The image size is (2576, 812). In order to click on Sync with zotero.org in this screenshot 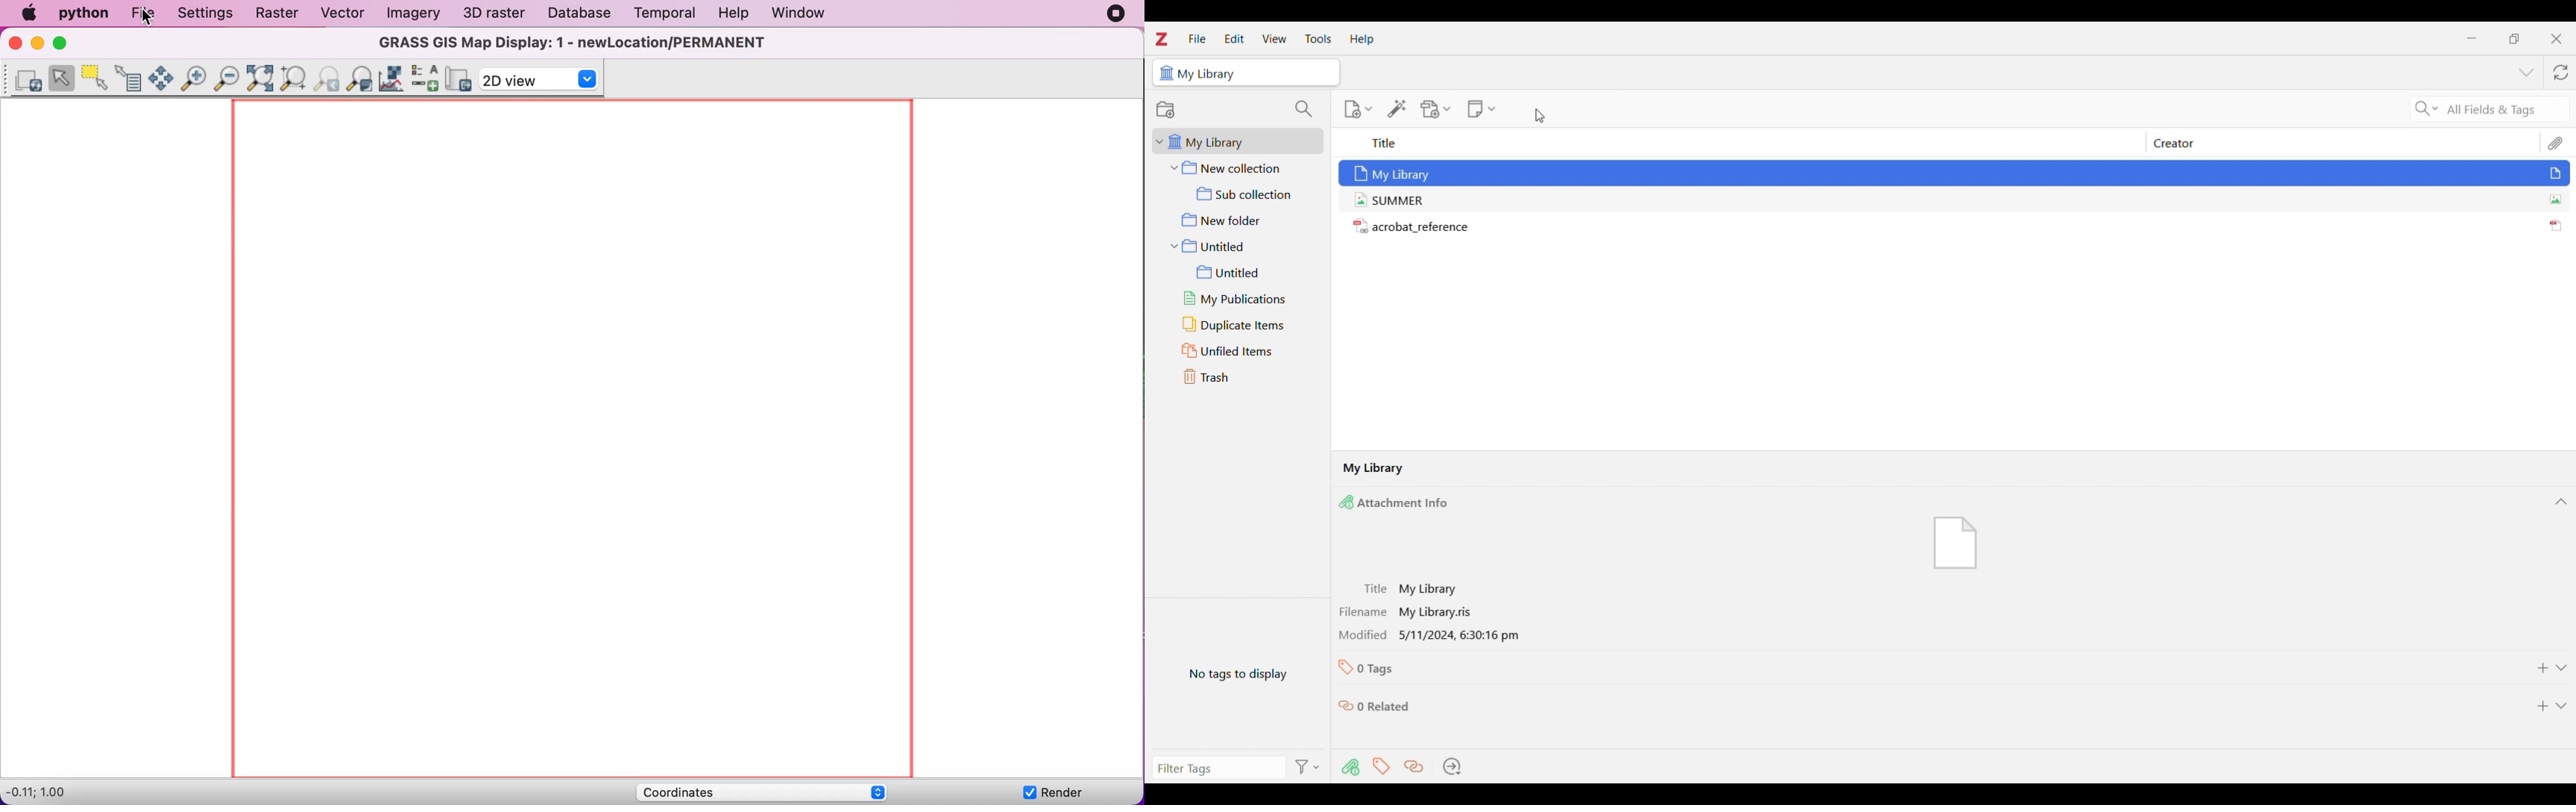, I will do `click(2560, 72)`.